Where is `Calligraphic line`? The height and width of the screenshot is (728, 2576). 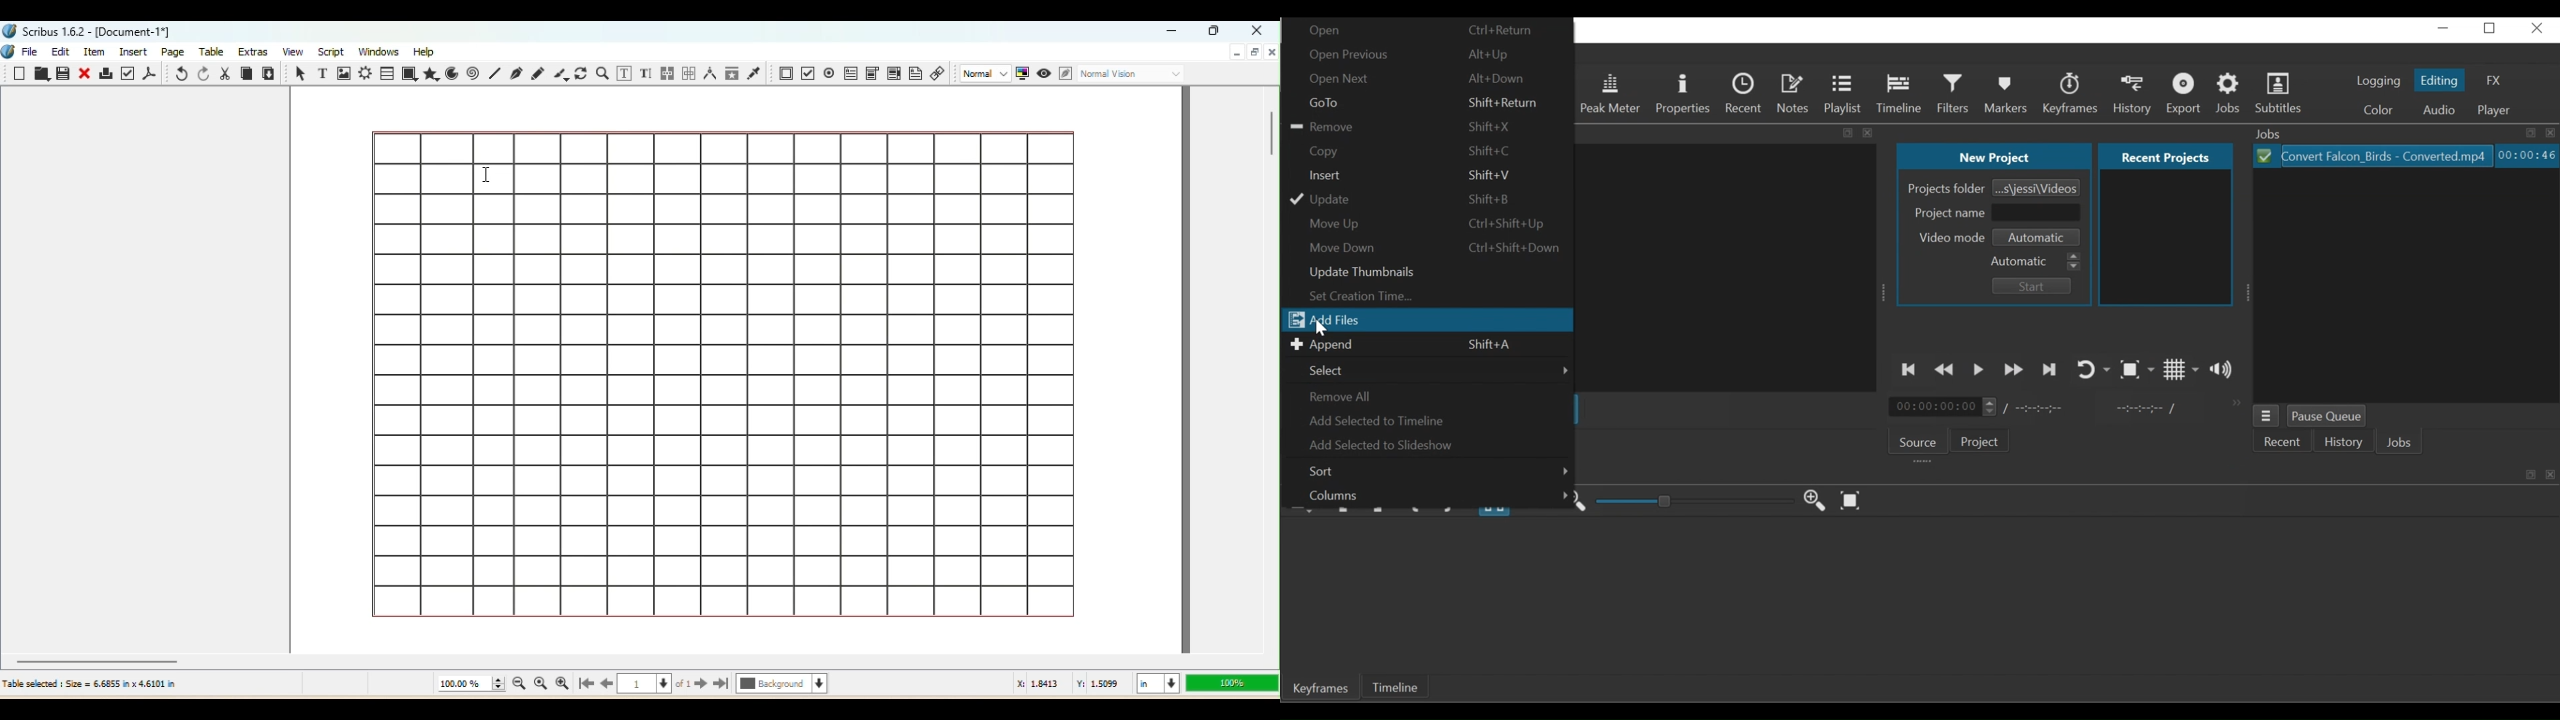
Calligraphic line is located at coordinates (559, 74).